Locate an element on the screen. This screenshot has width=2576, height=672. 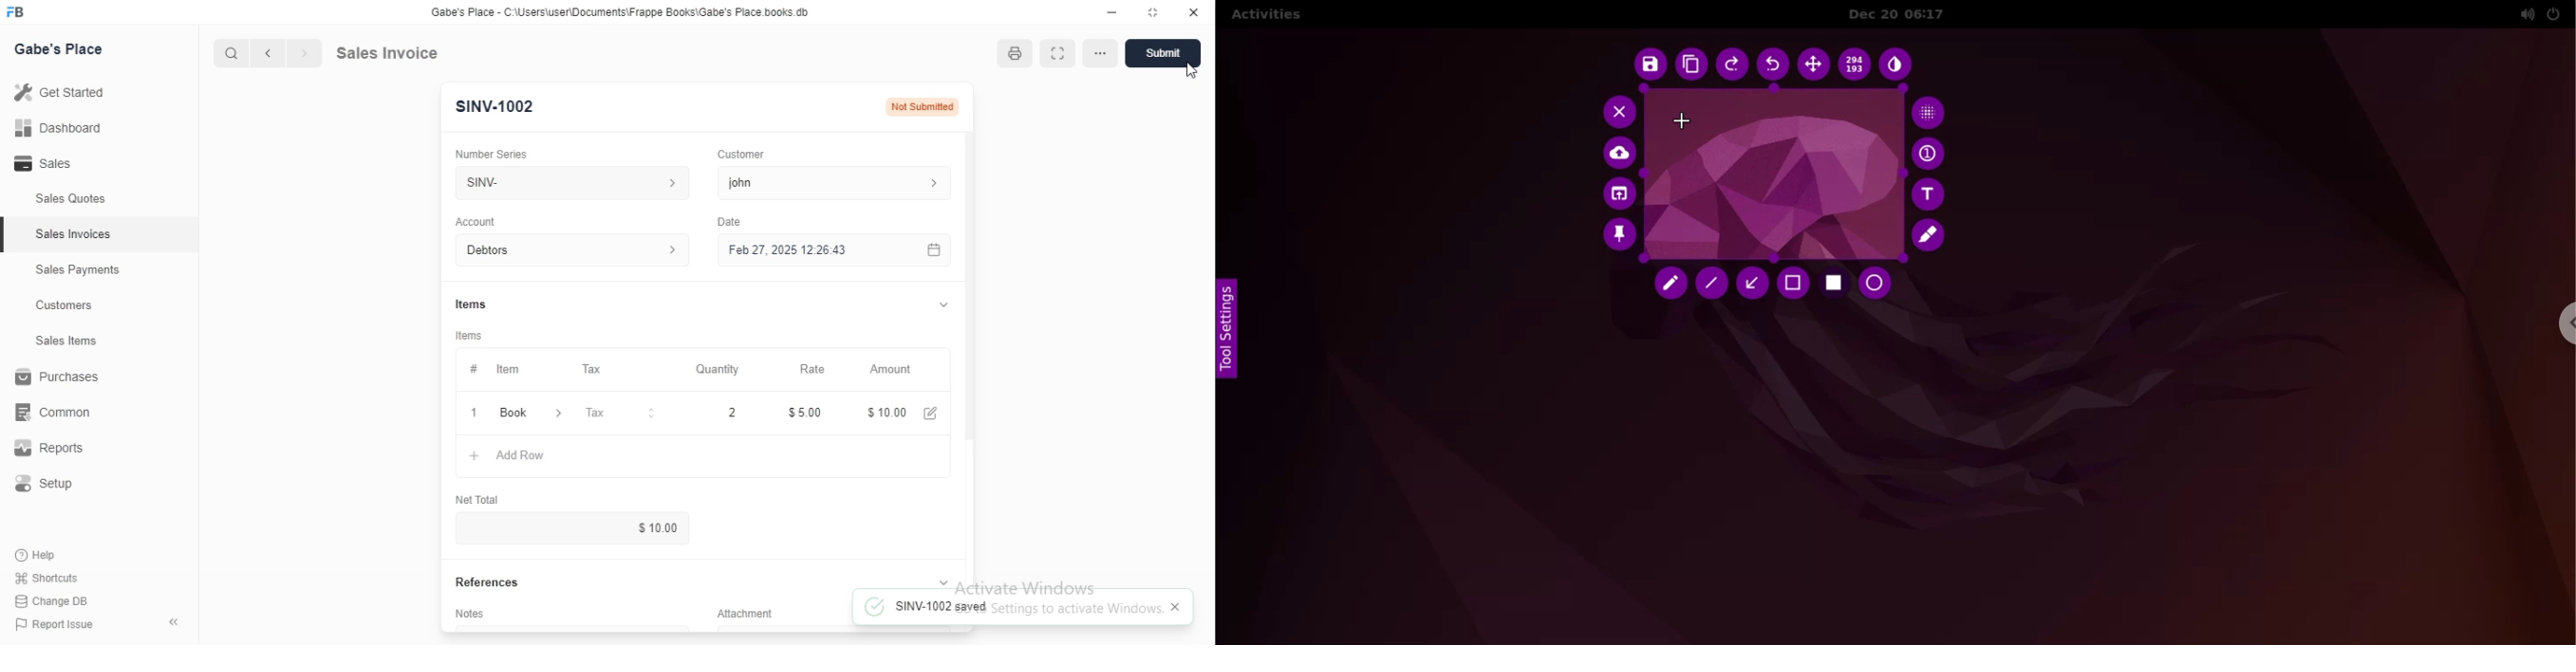
SINV- > is located at coordinates (567, 183).